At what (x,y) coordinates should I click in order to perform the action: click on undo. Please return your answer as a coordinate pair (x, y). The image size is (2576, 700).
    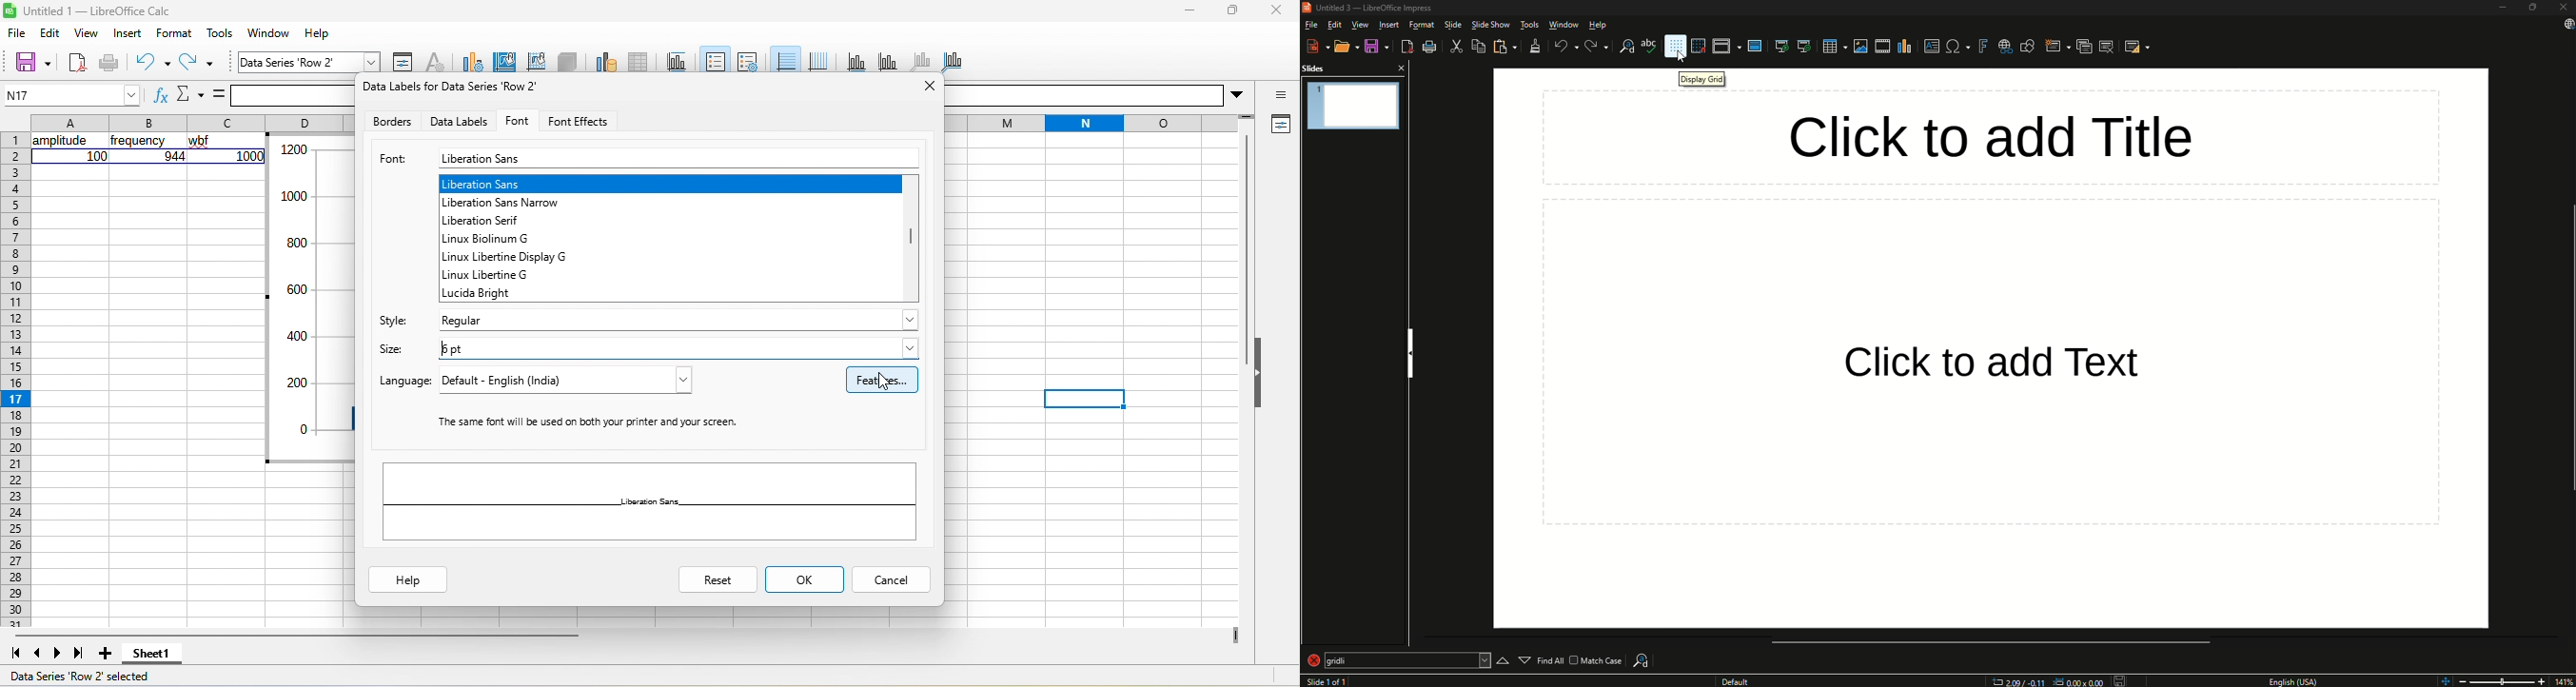
    Looking at the image, I should click on (153, 62).